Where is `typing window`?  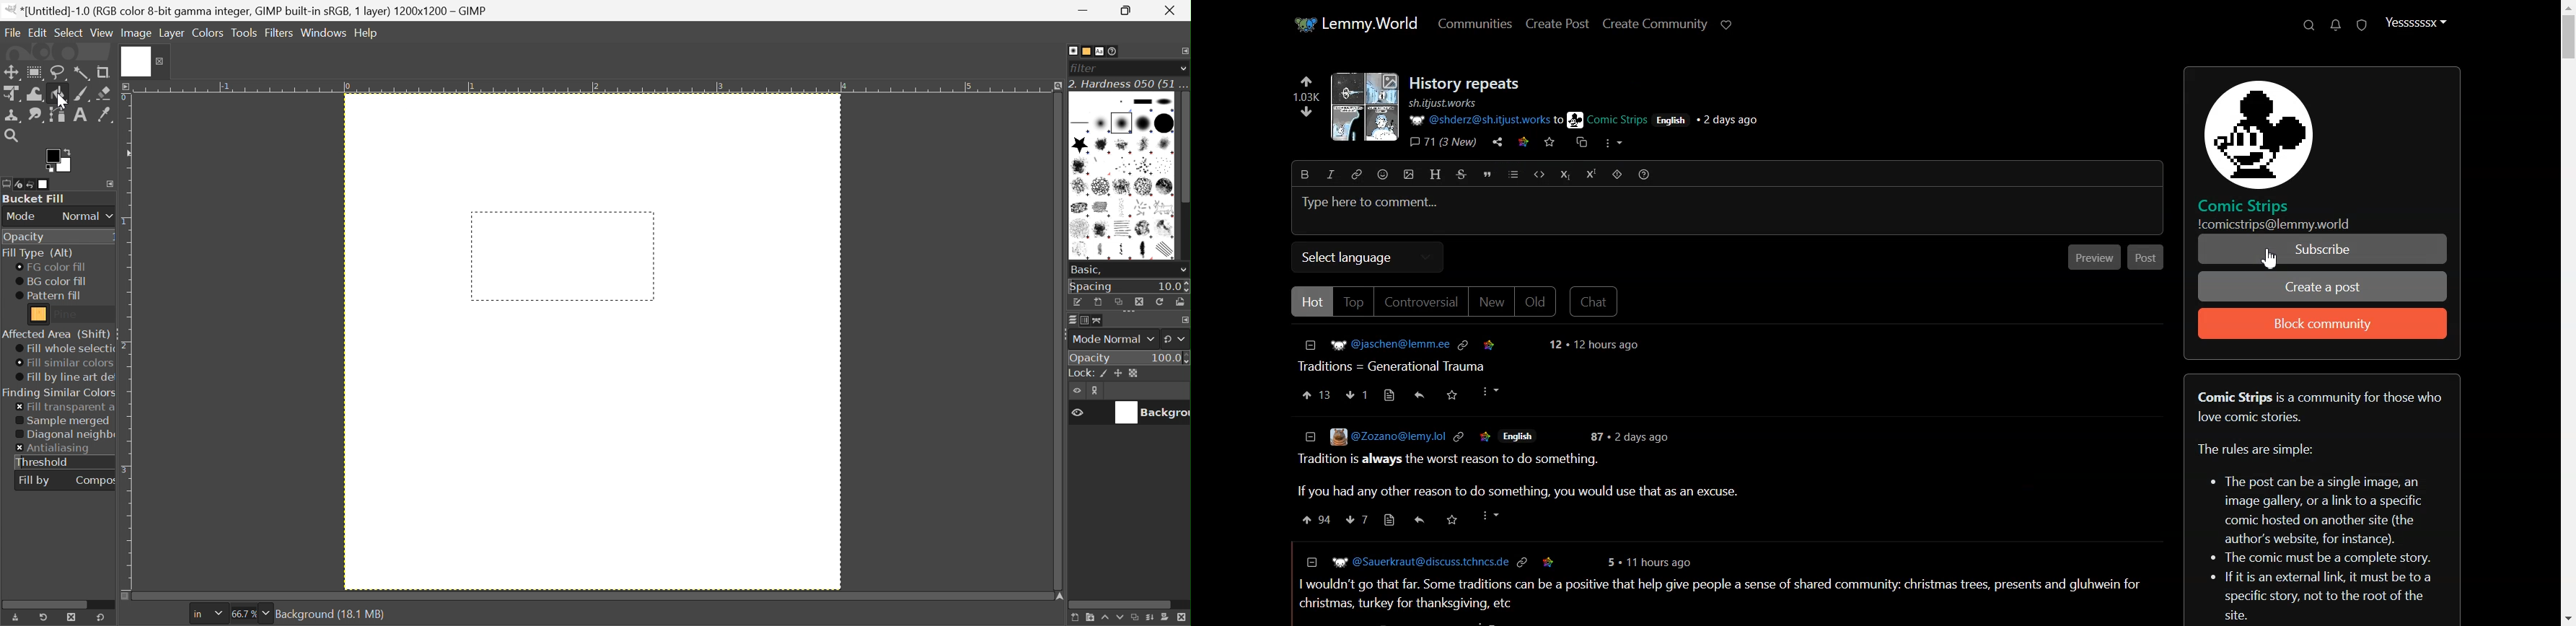 typing window is located at coordinates (1728, 211).